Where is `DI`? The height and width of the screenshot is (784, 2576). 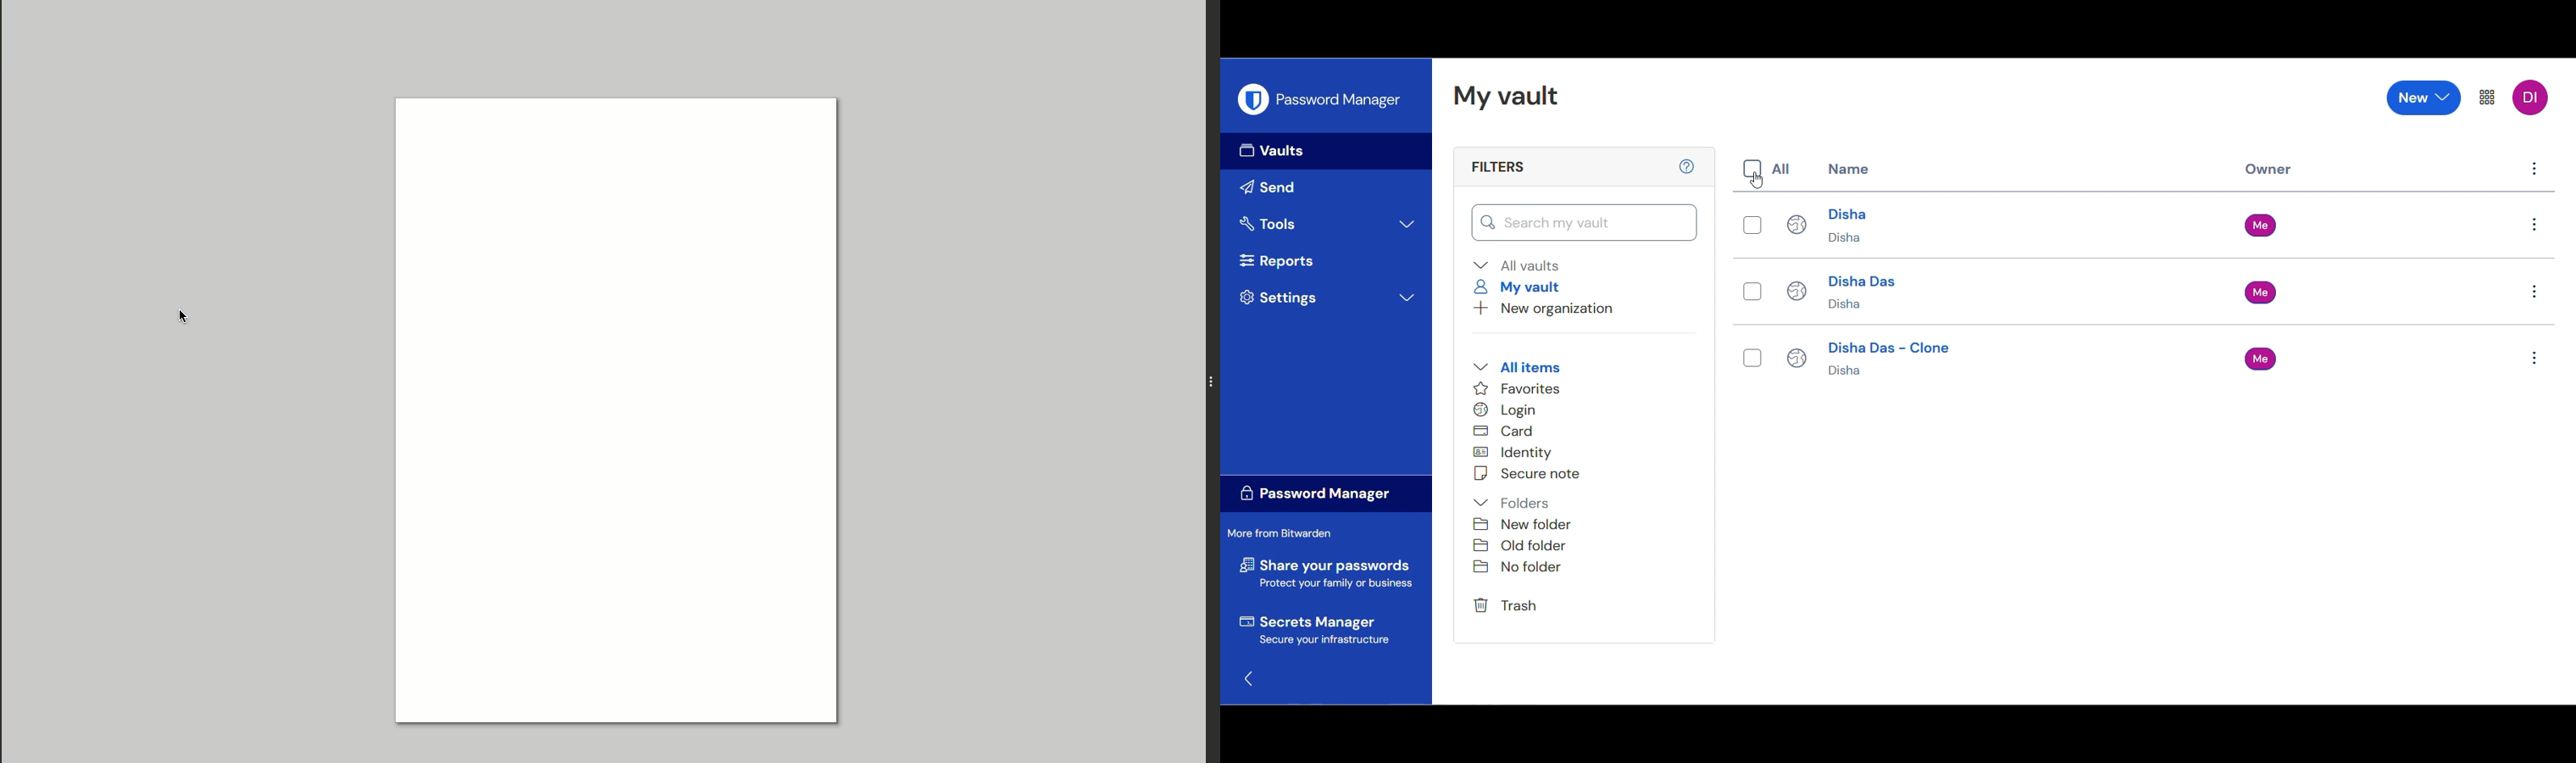 DI is located at coordinates (2530, 97).